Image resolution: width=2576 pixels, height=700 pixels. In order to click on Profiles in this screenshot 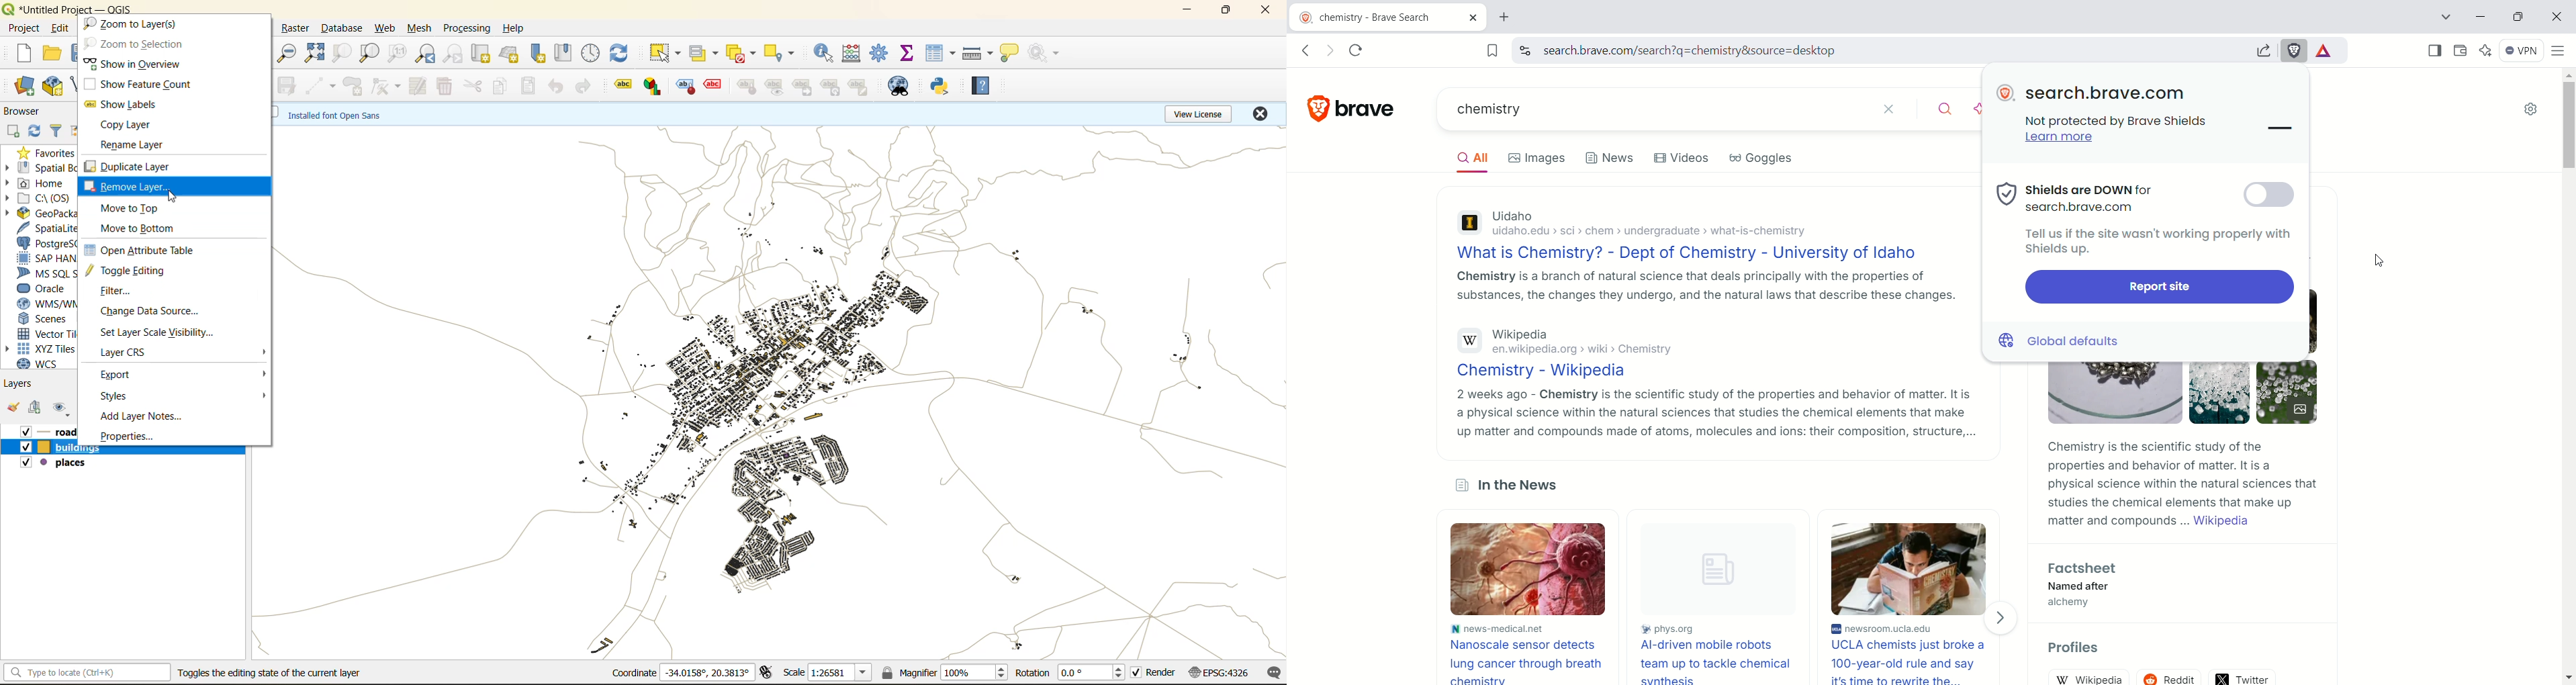, I will do `click(2075, 648)`.